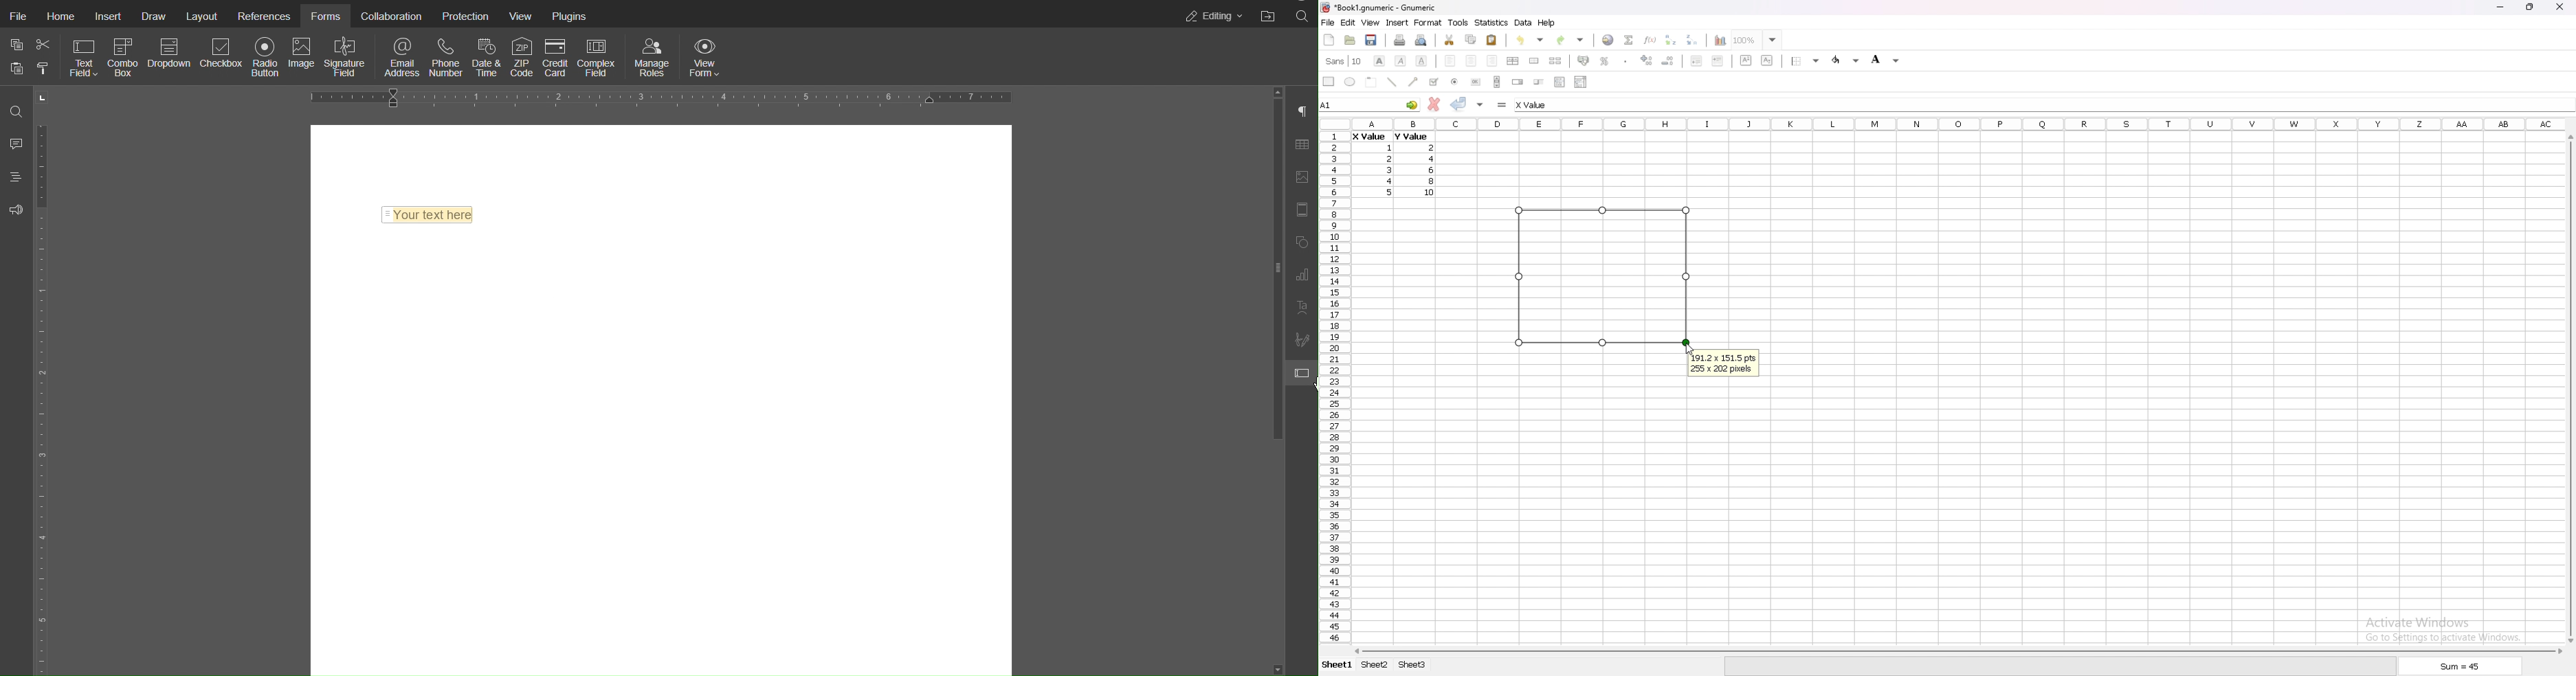 The image size is (2576, 700). What do you see at coordinates (1544, 105) in the screenshot?
I see `cell input` at bounding box center [1544, 105].